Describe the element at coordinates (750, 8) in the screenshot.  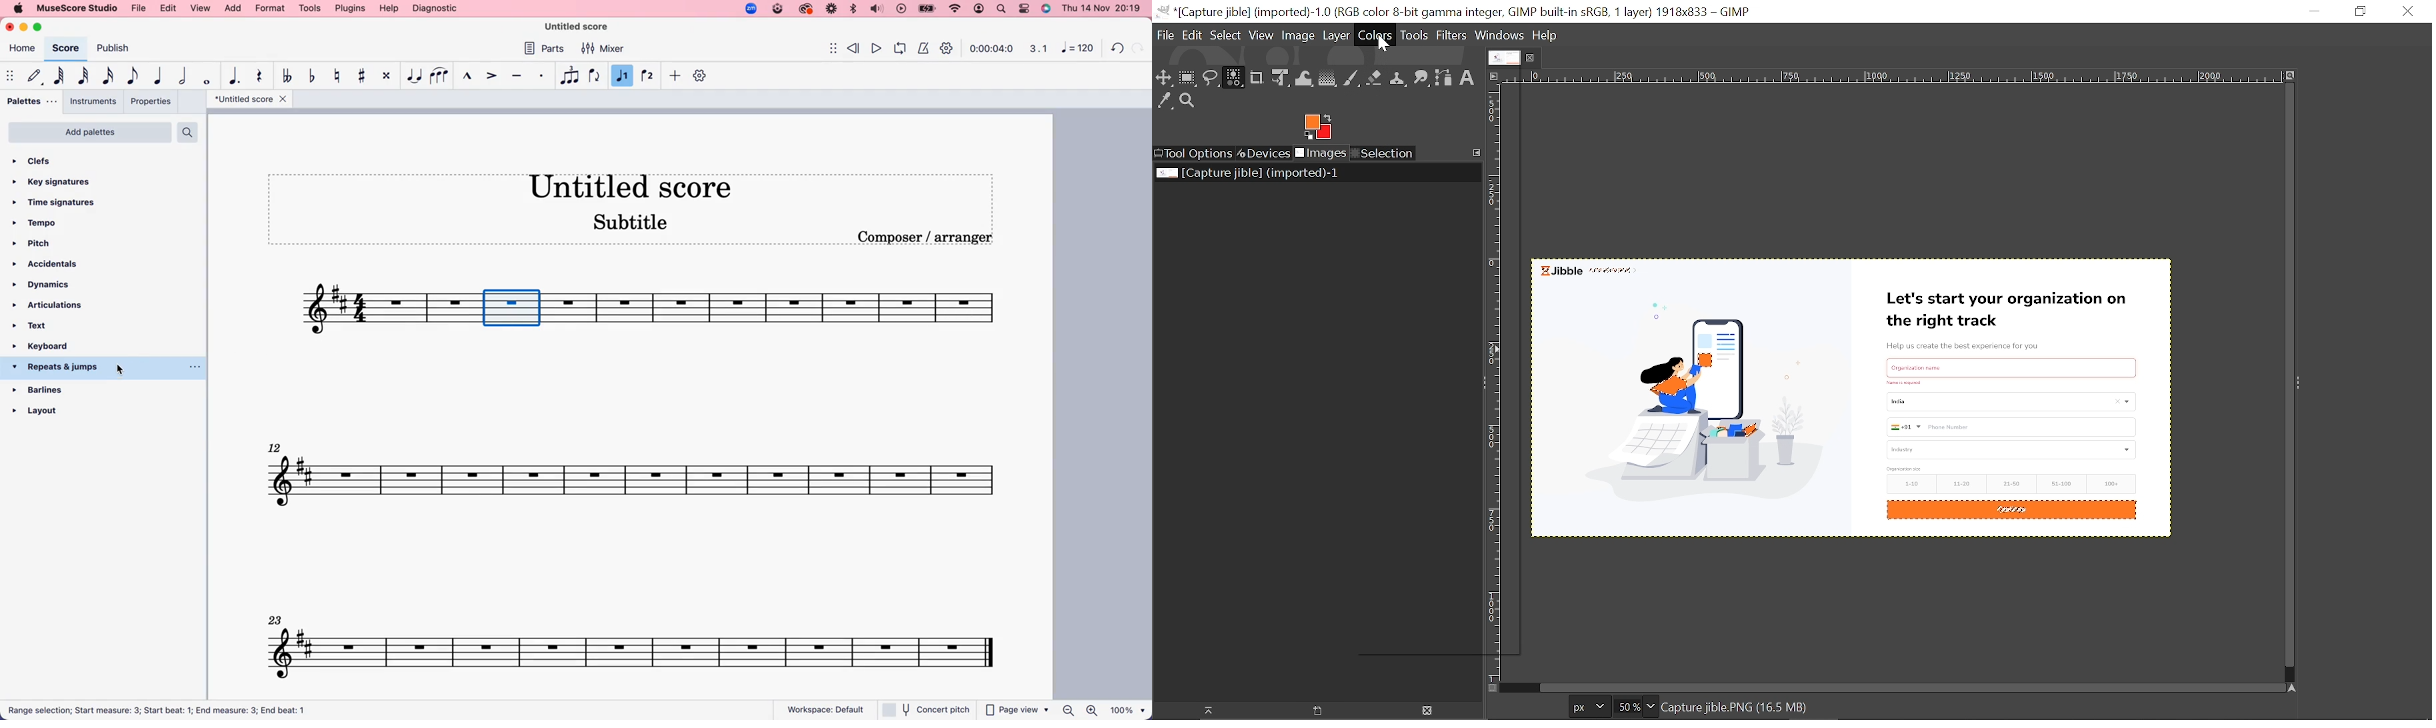
I see `zoom` at that location.